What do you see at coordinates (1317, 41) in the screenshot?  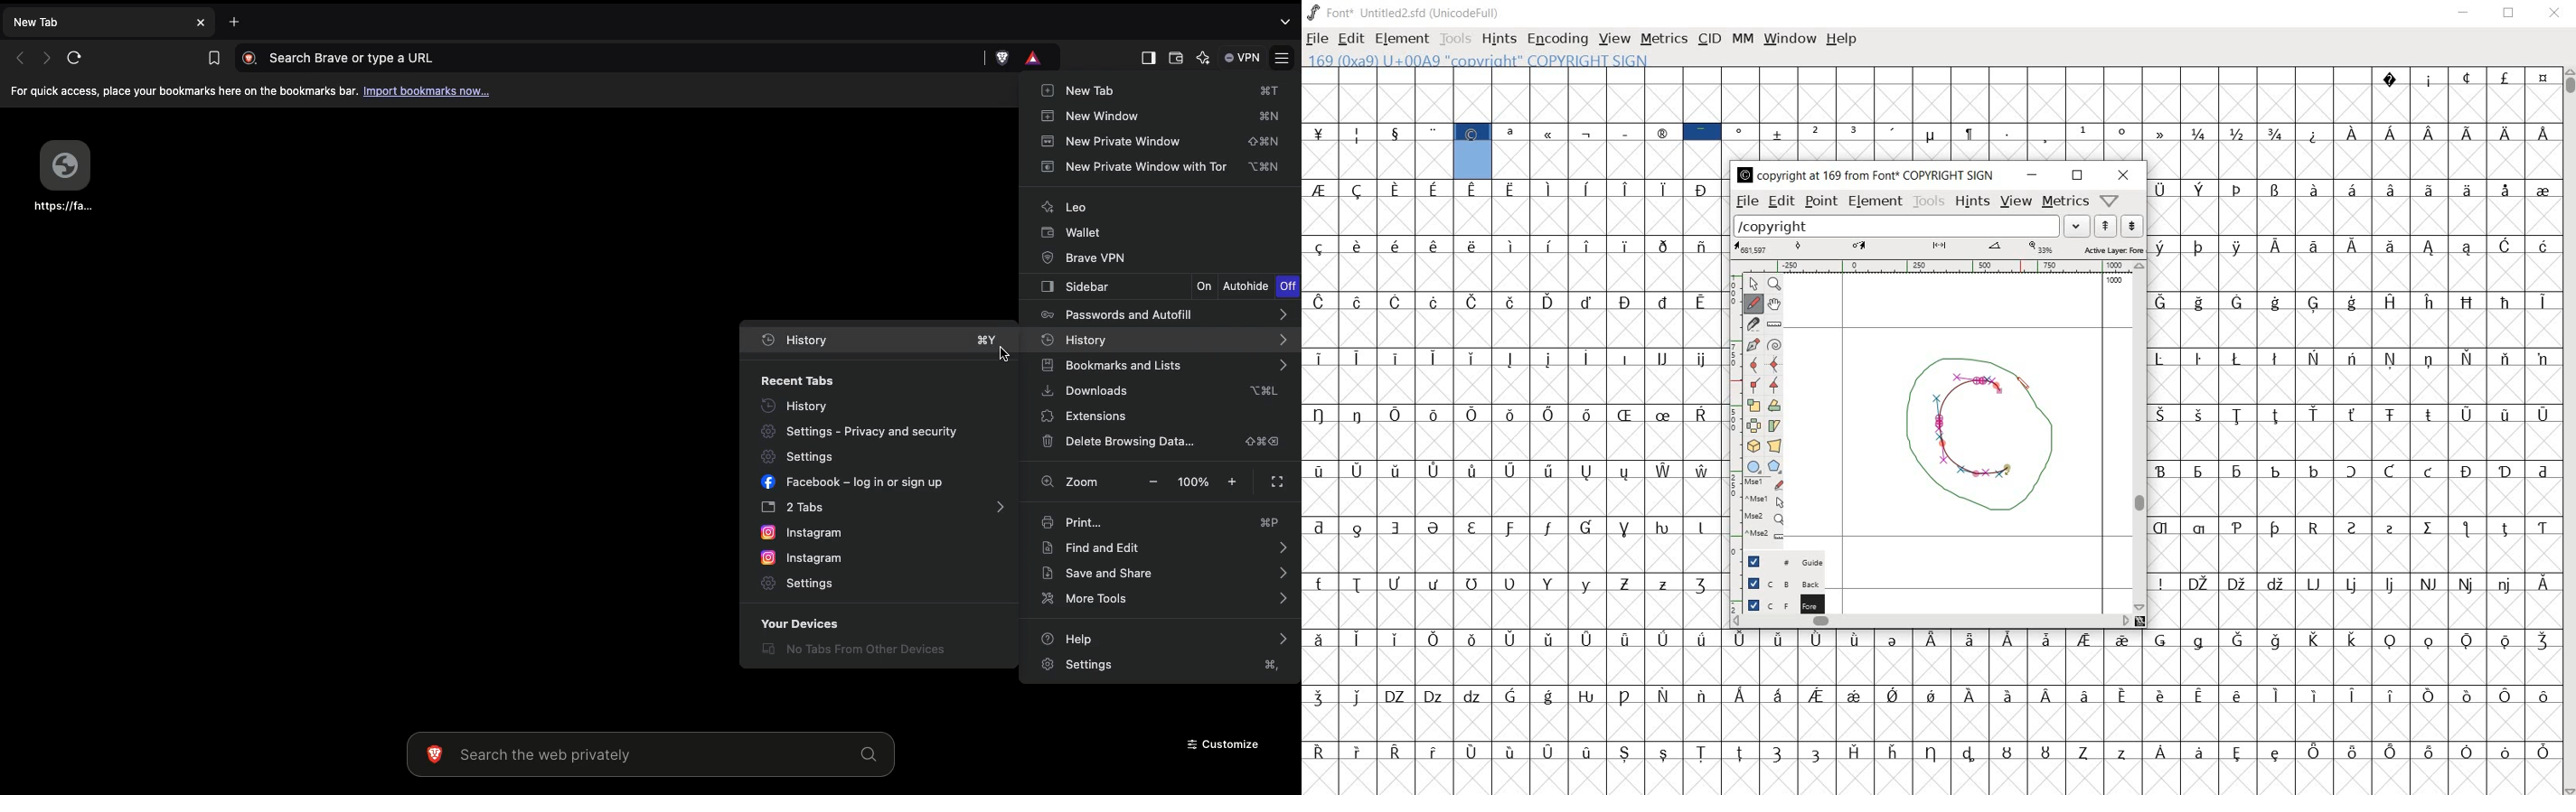 I see `file` at bounding box center [1317, 41].